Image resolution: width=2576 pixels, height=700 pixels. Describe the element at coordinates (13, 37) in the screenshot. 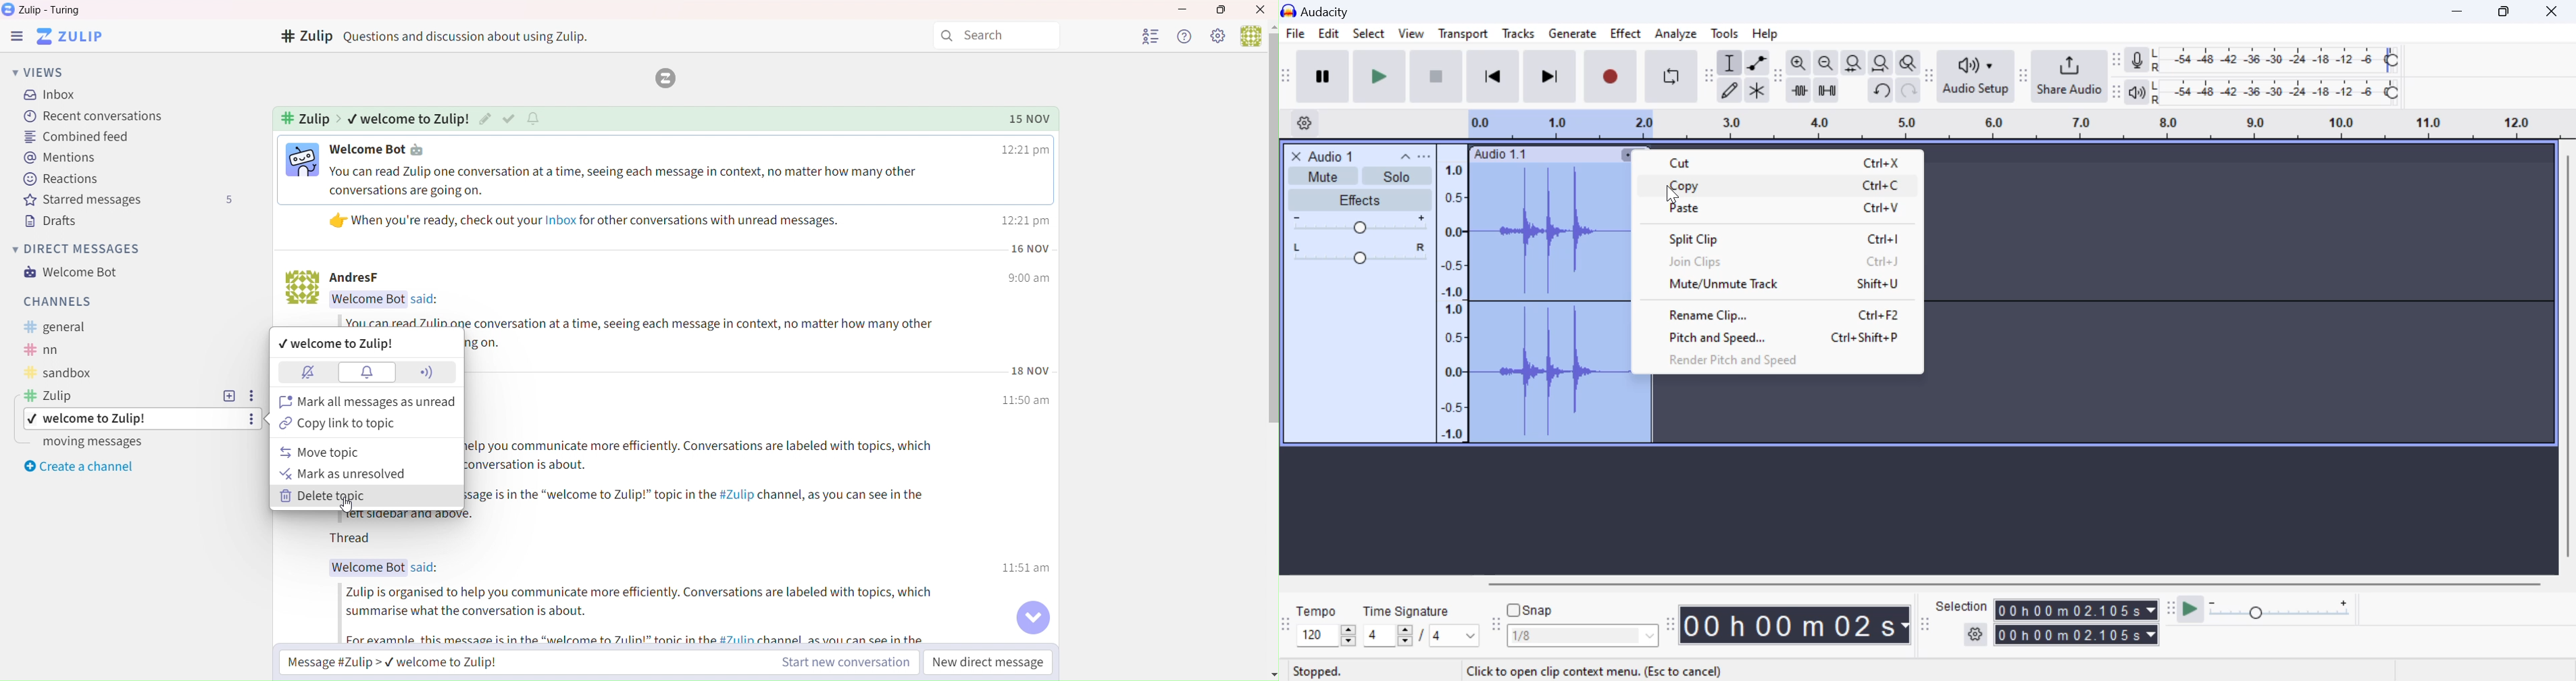

I see `Zulip` at that location.